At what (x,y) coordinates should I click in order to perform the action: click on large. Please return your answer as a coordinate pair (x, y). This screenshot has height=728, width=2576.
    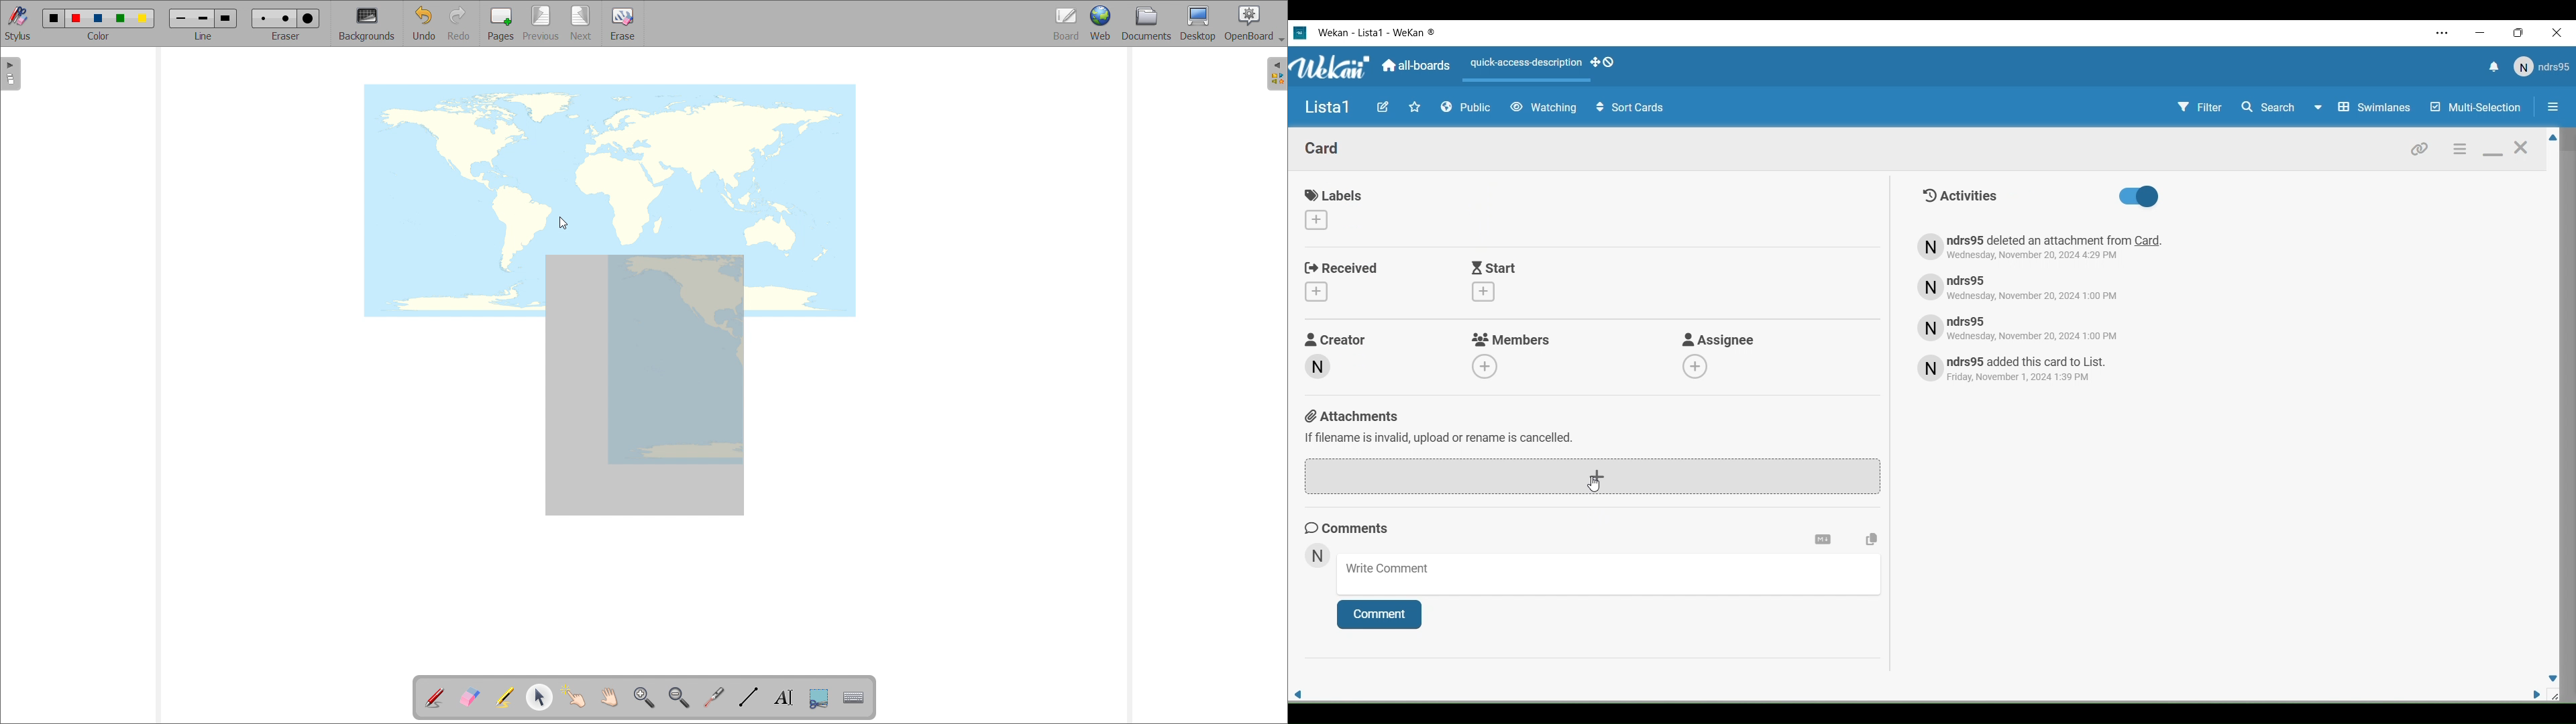
    Looking at the image, I should click on (225, 18).